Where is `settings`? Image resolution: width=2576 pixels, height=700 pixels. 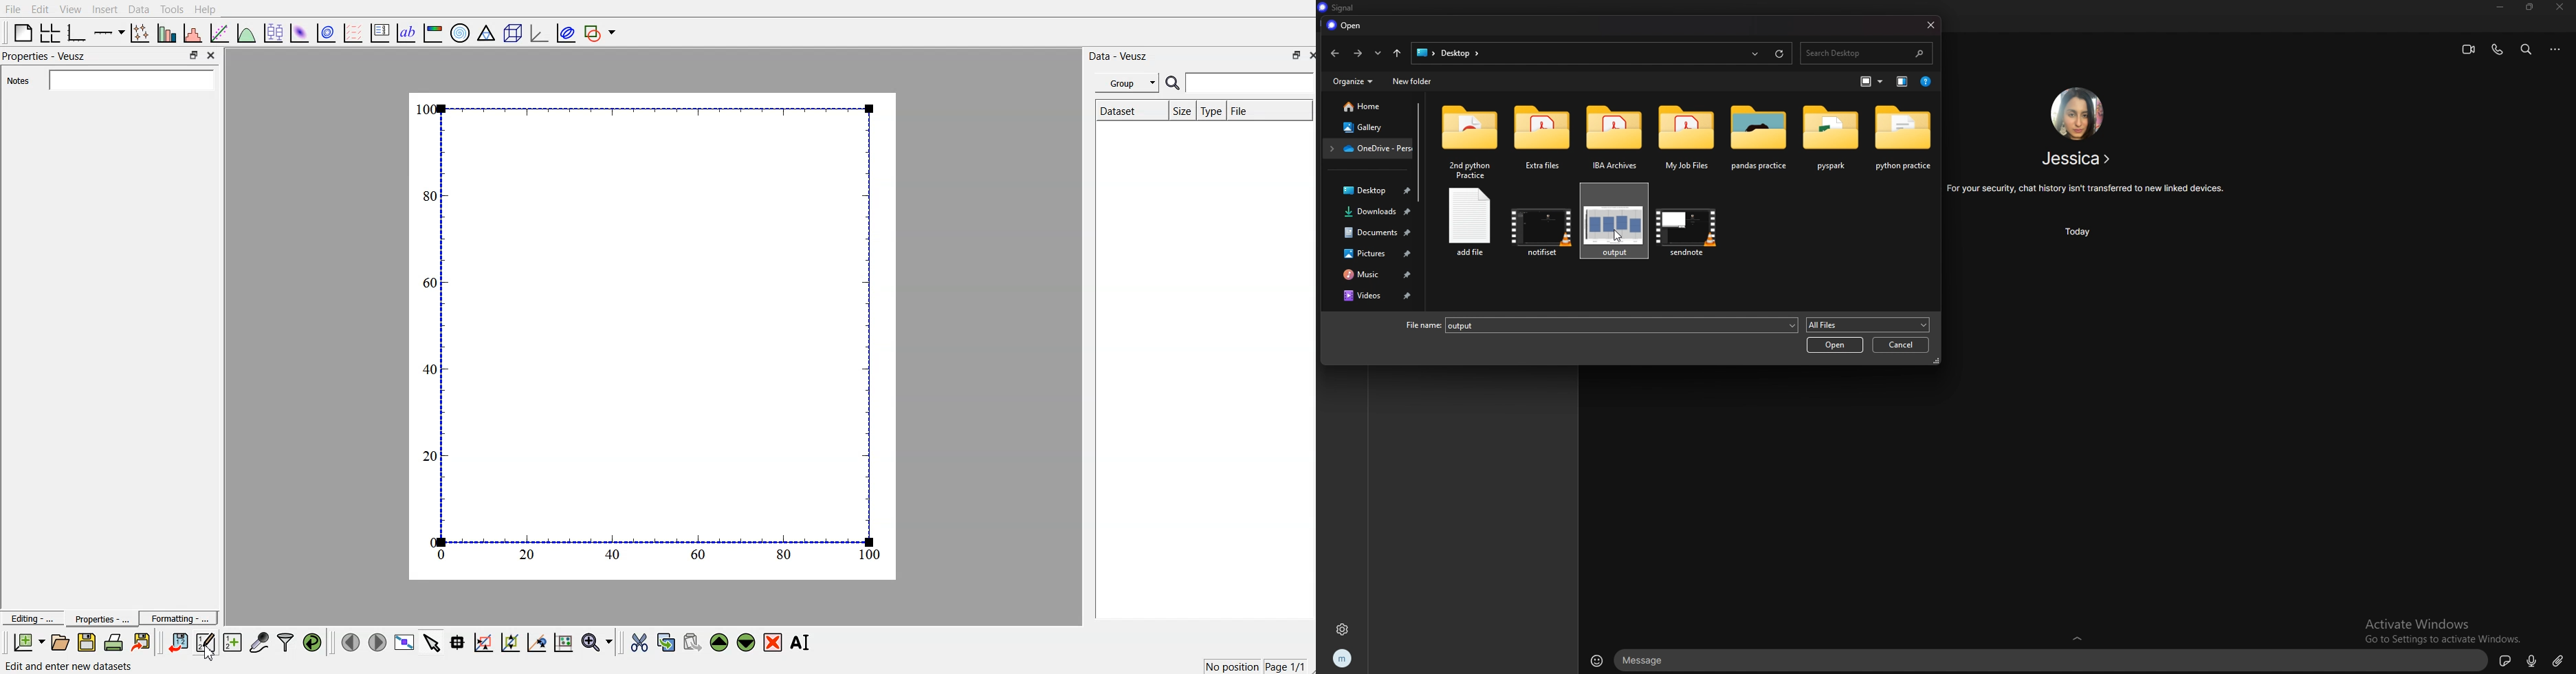 settings is located at coordinates (1341, 629).